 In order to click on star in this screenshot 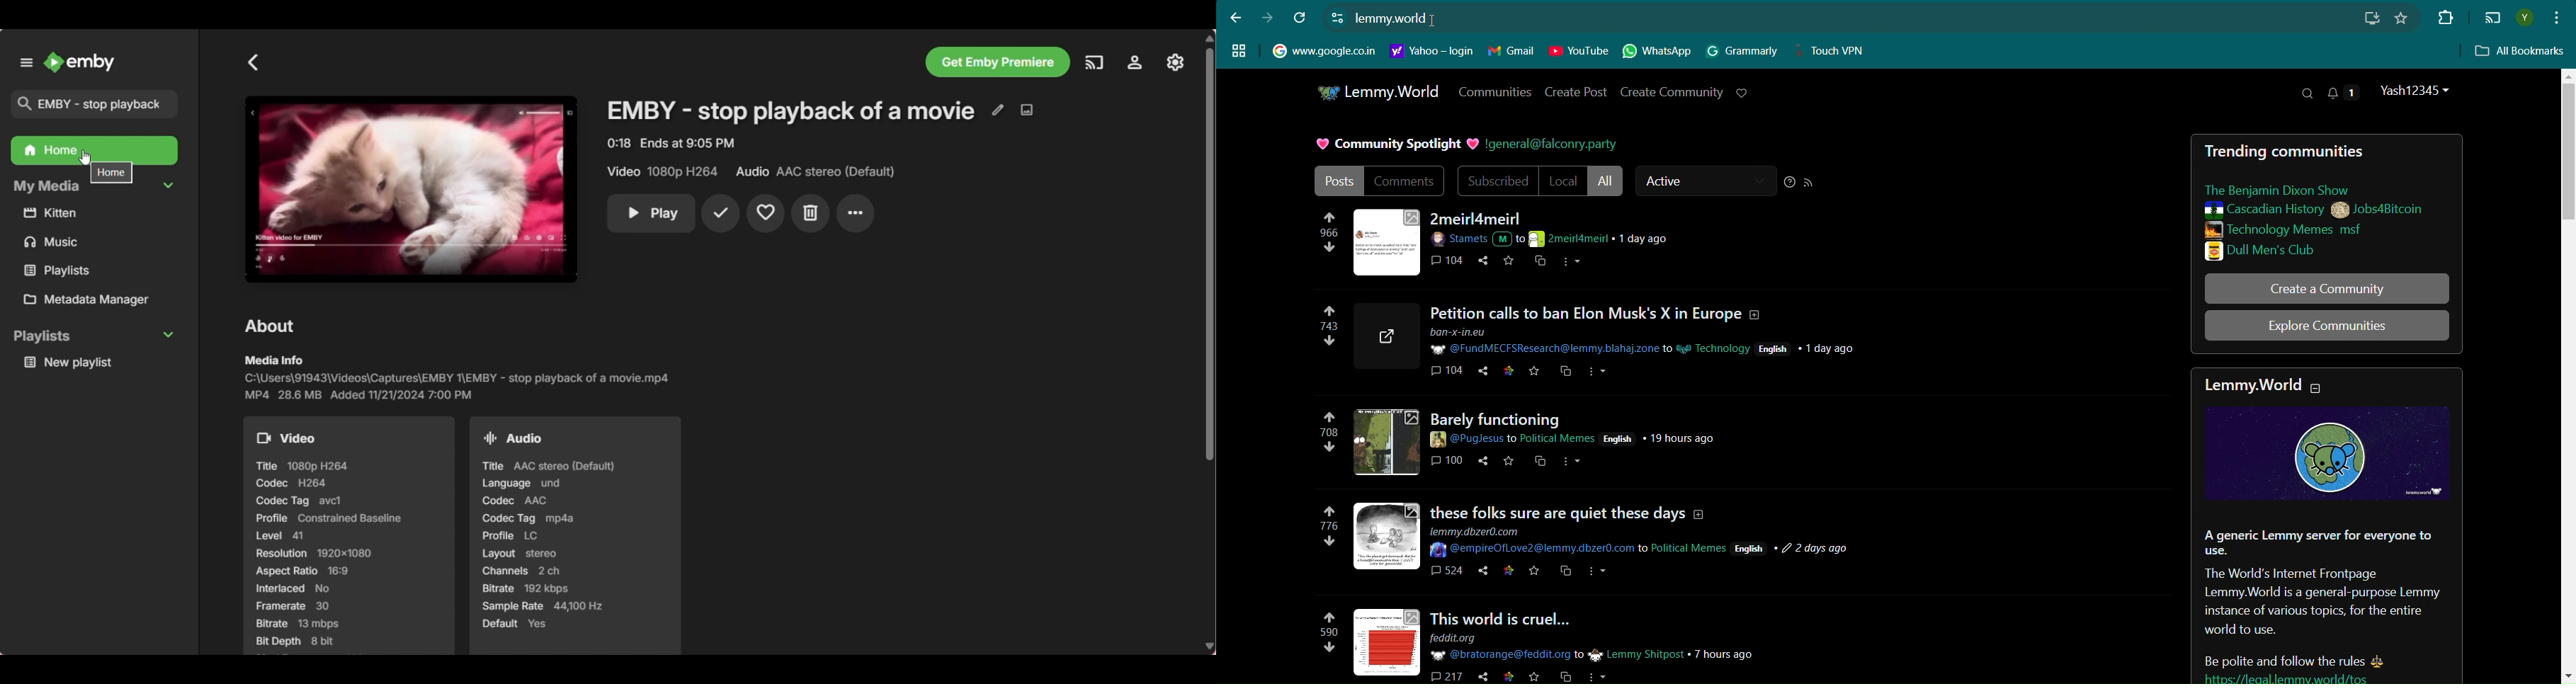, I will do `click(1507, 573)`.